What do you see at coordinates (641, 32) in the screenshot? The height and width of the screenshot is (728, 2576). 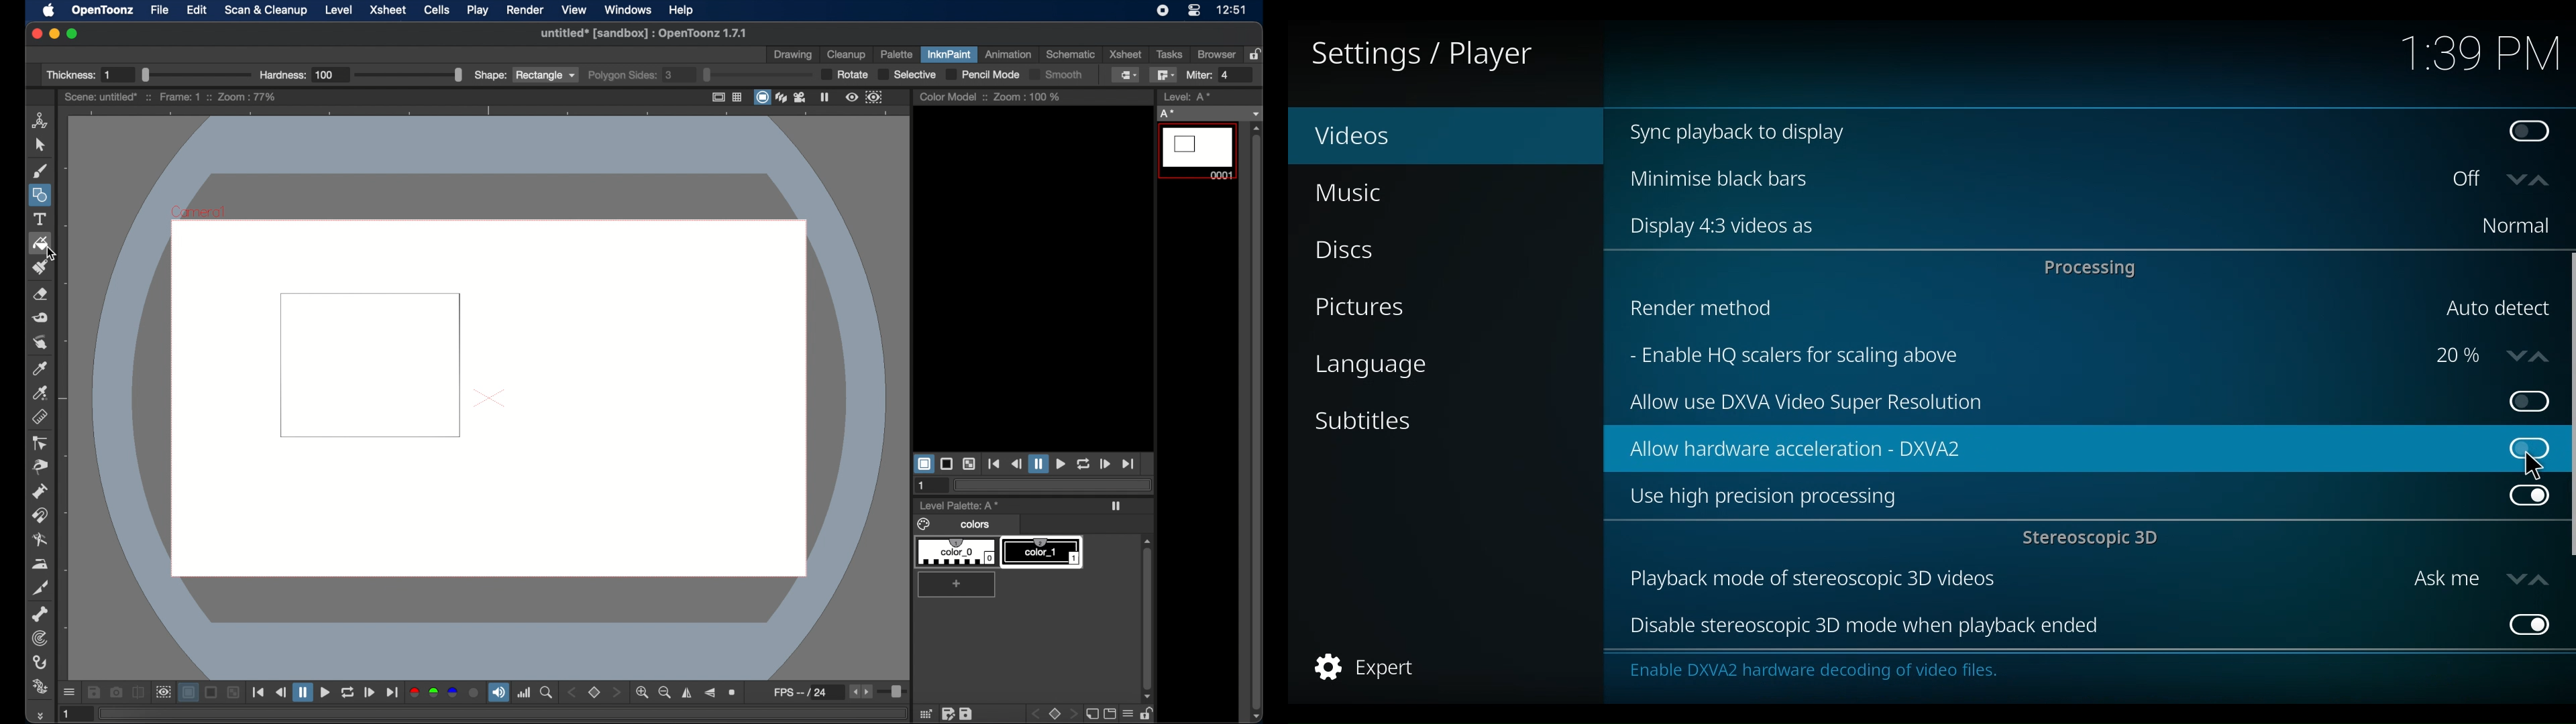 I see `untitled* [sandbox] : OpenToonz 1.7.1` at bounding box center [641, 32].